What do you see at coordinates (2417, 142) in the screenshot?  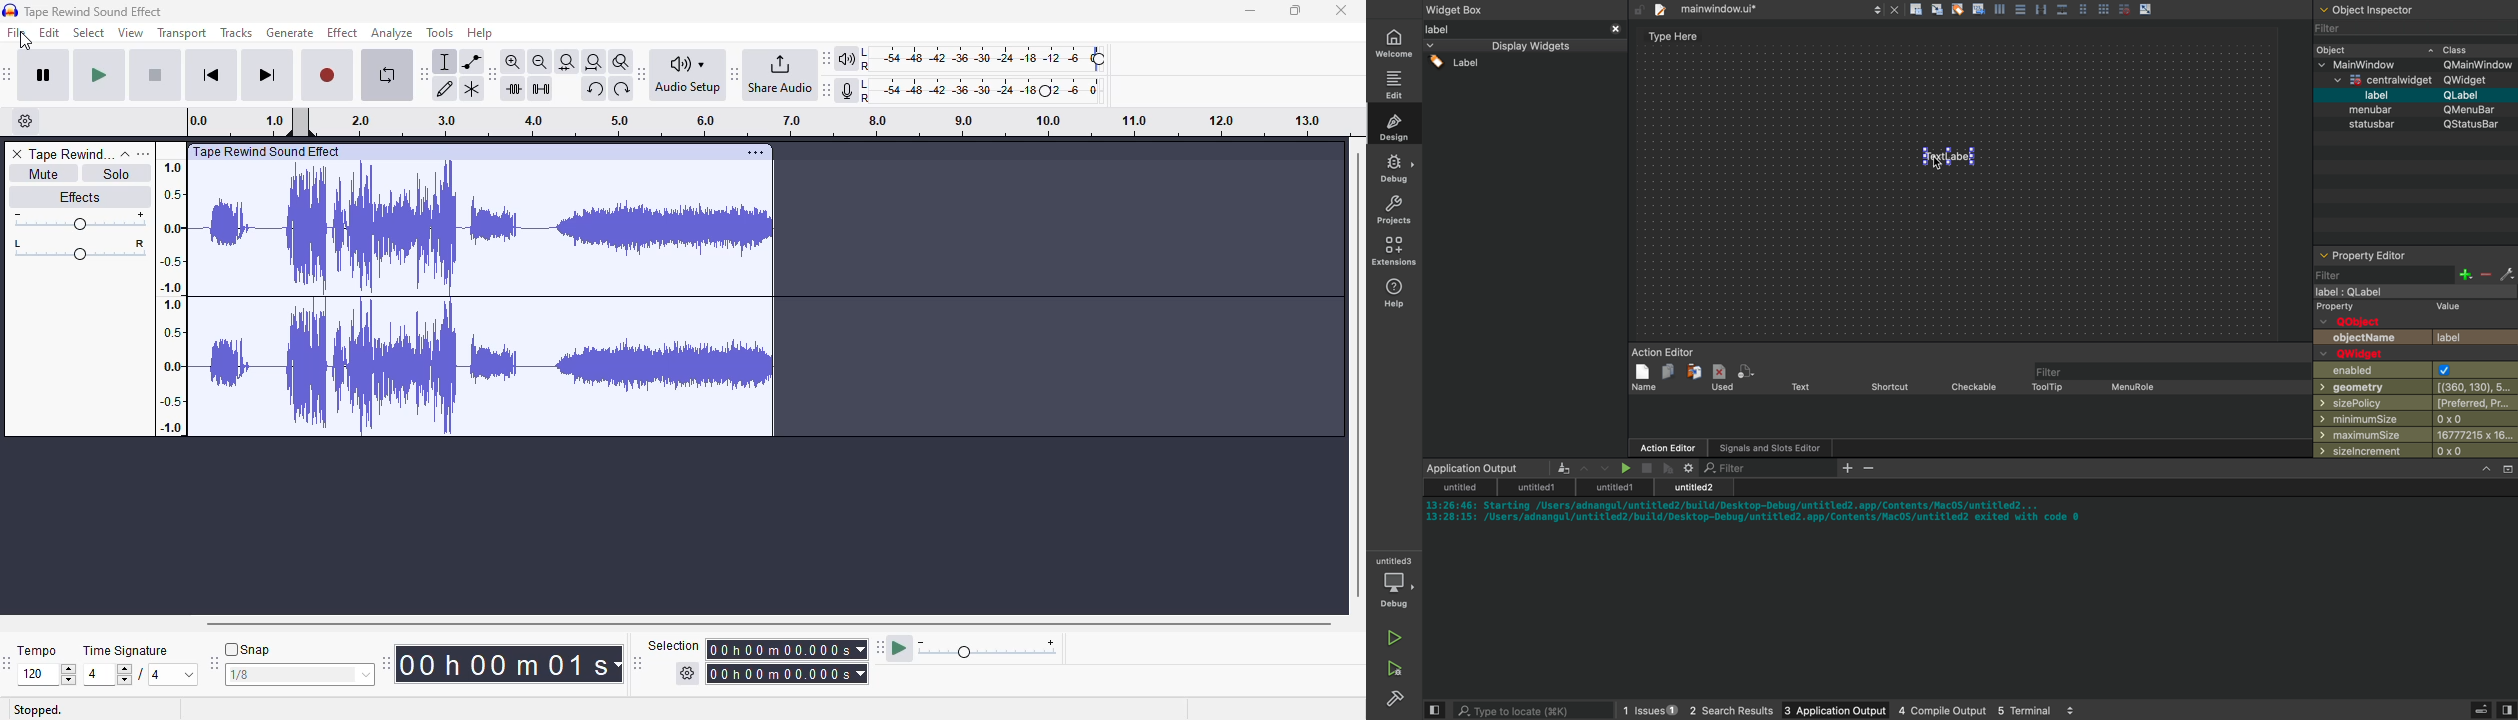 I see `widget class` at bounding box center [2417, 142].